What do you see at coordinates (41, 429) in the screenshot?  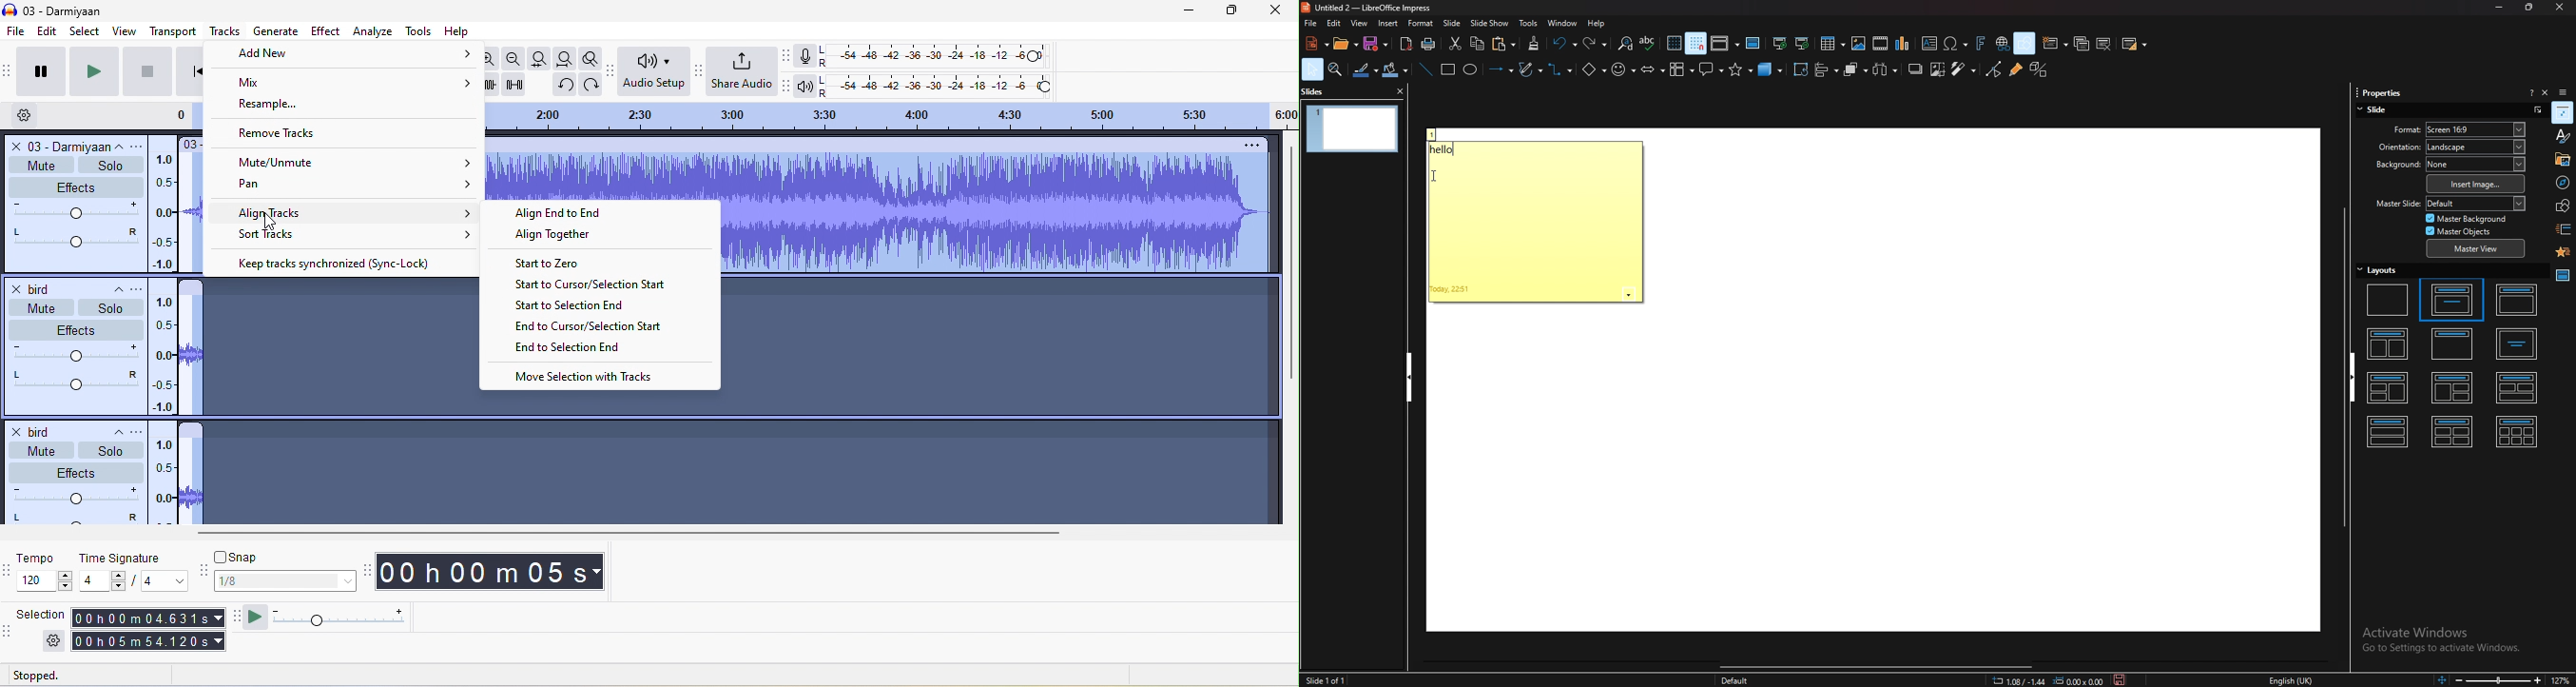 I see `bird` at bounding box center [41, 429].